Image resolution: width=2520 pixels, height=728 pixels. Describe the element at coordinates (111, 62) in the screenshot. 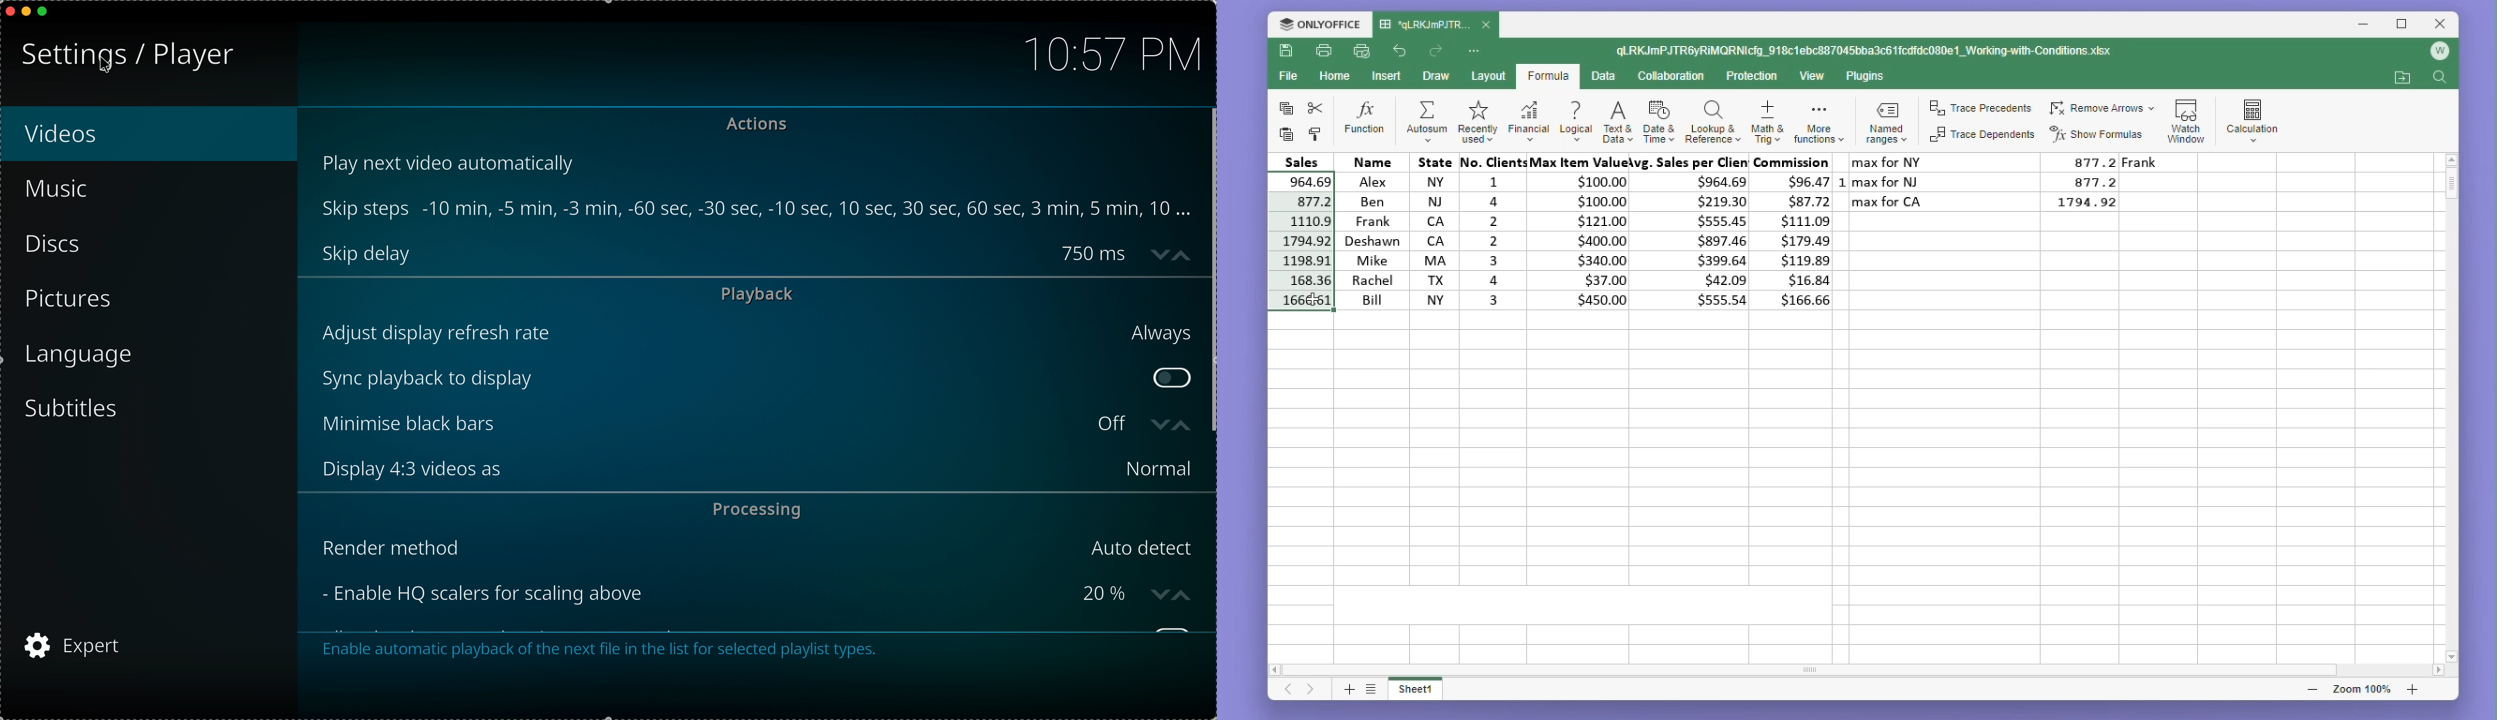

I see `Cursor` at that location.